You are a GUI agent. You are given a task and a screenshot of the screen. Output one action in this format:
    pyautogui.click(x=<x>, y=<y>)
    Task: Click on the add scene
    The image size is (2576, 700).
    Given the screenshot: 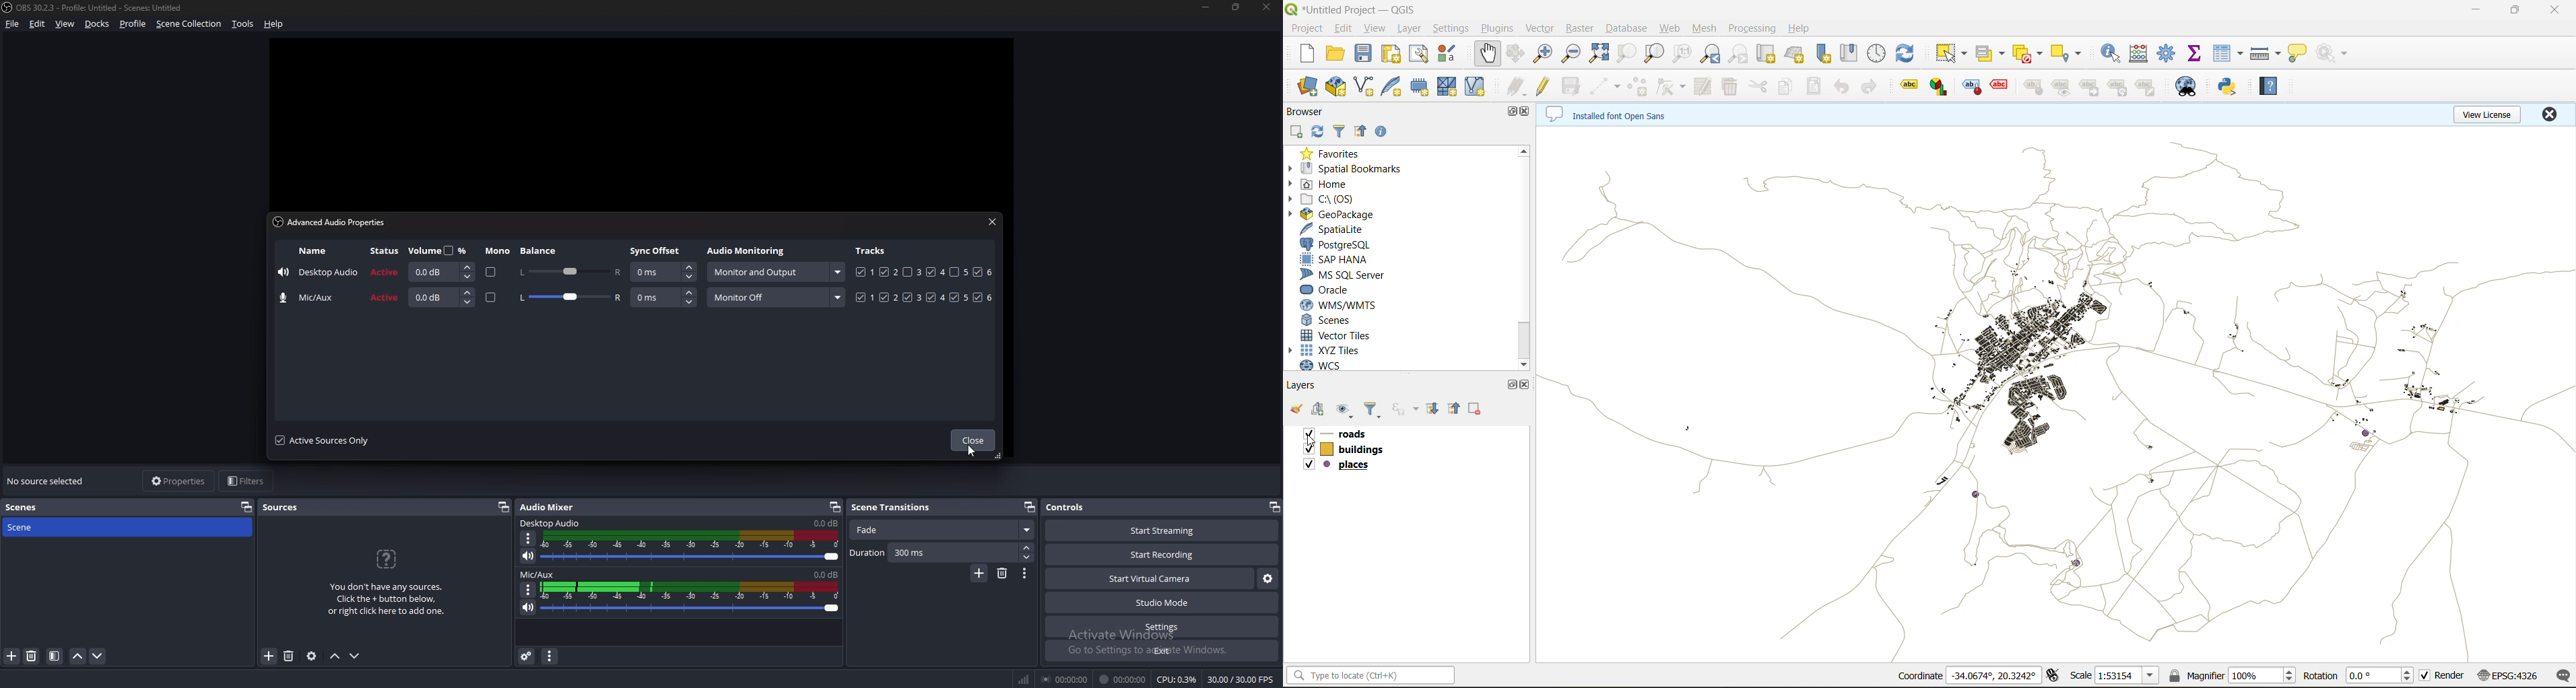 What is the action you would take?
    pyautogui.click(x=979, y=574)
    